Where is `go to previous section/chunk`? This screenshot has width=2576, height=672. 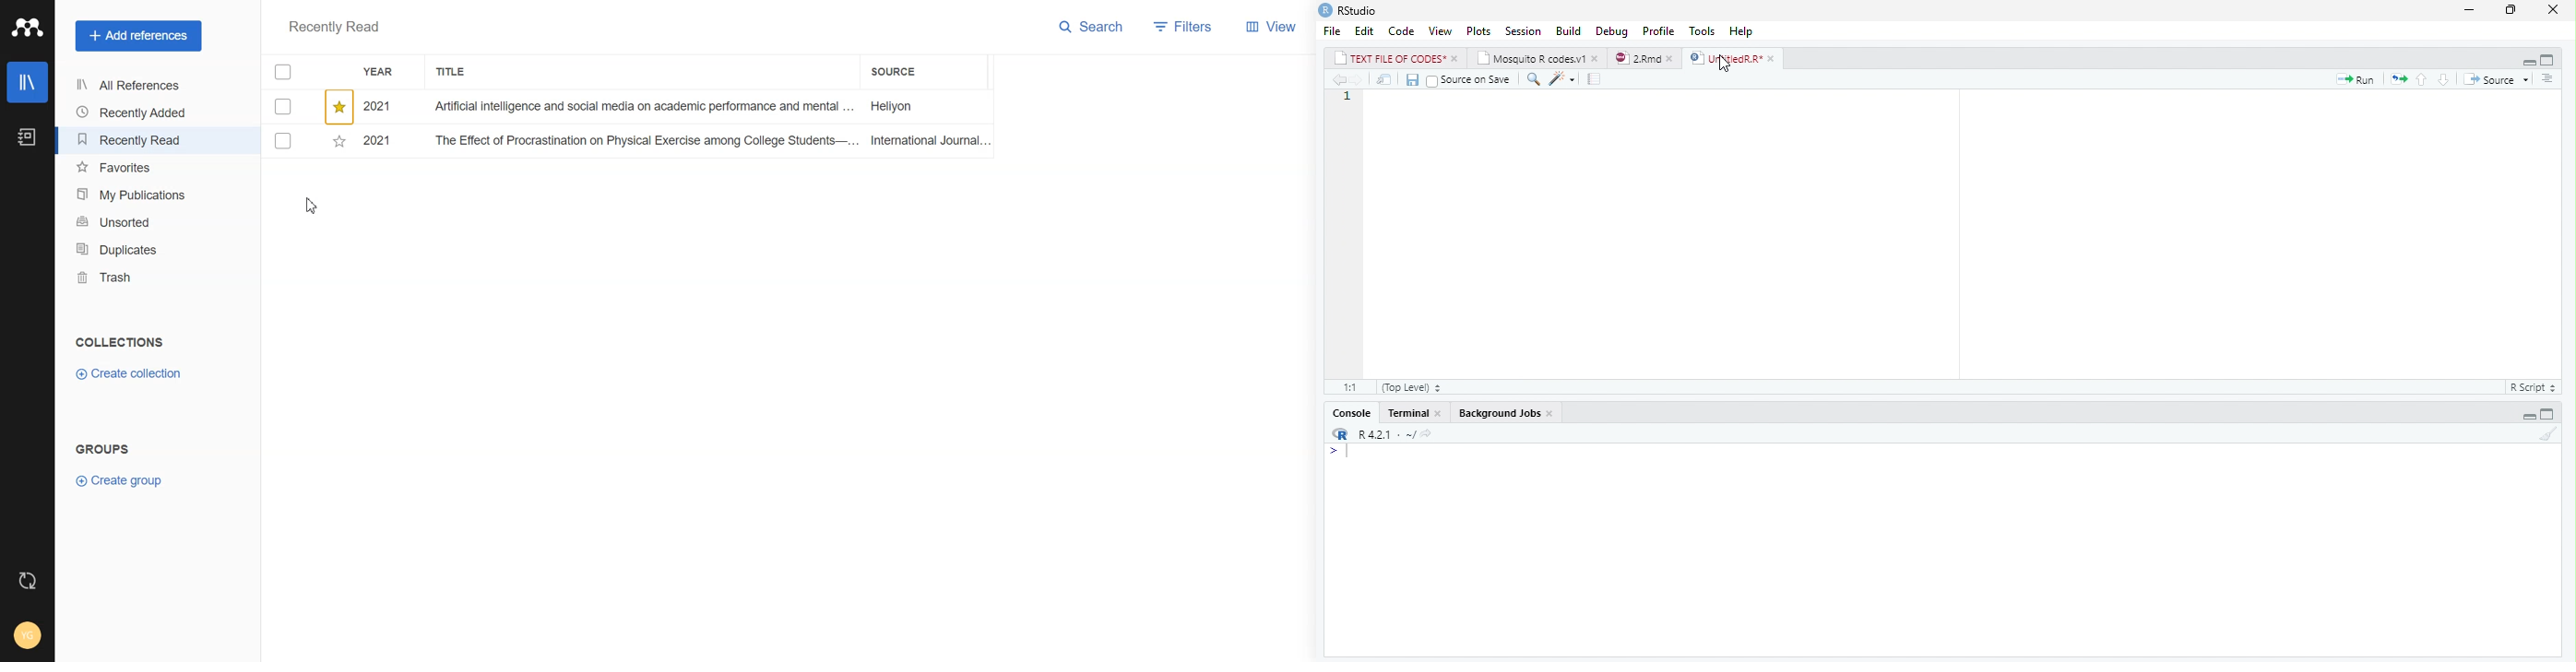 go to previous section/chunk is located at coordinates (2419, 79).